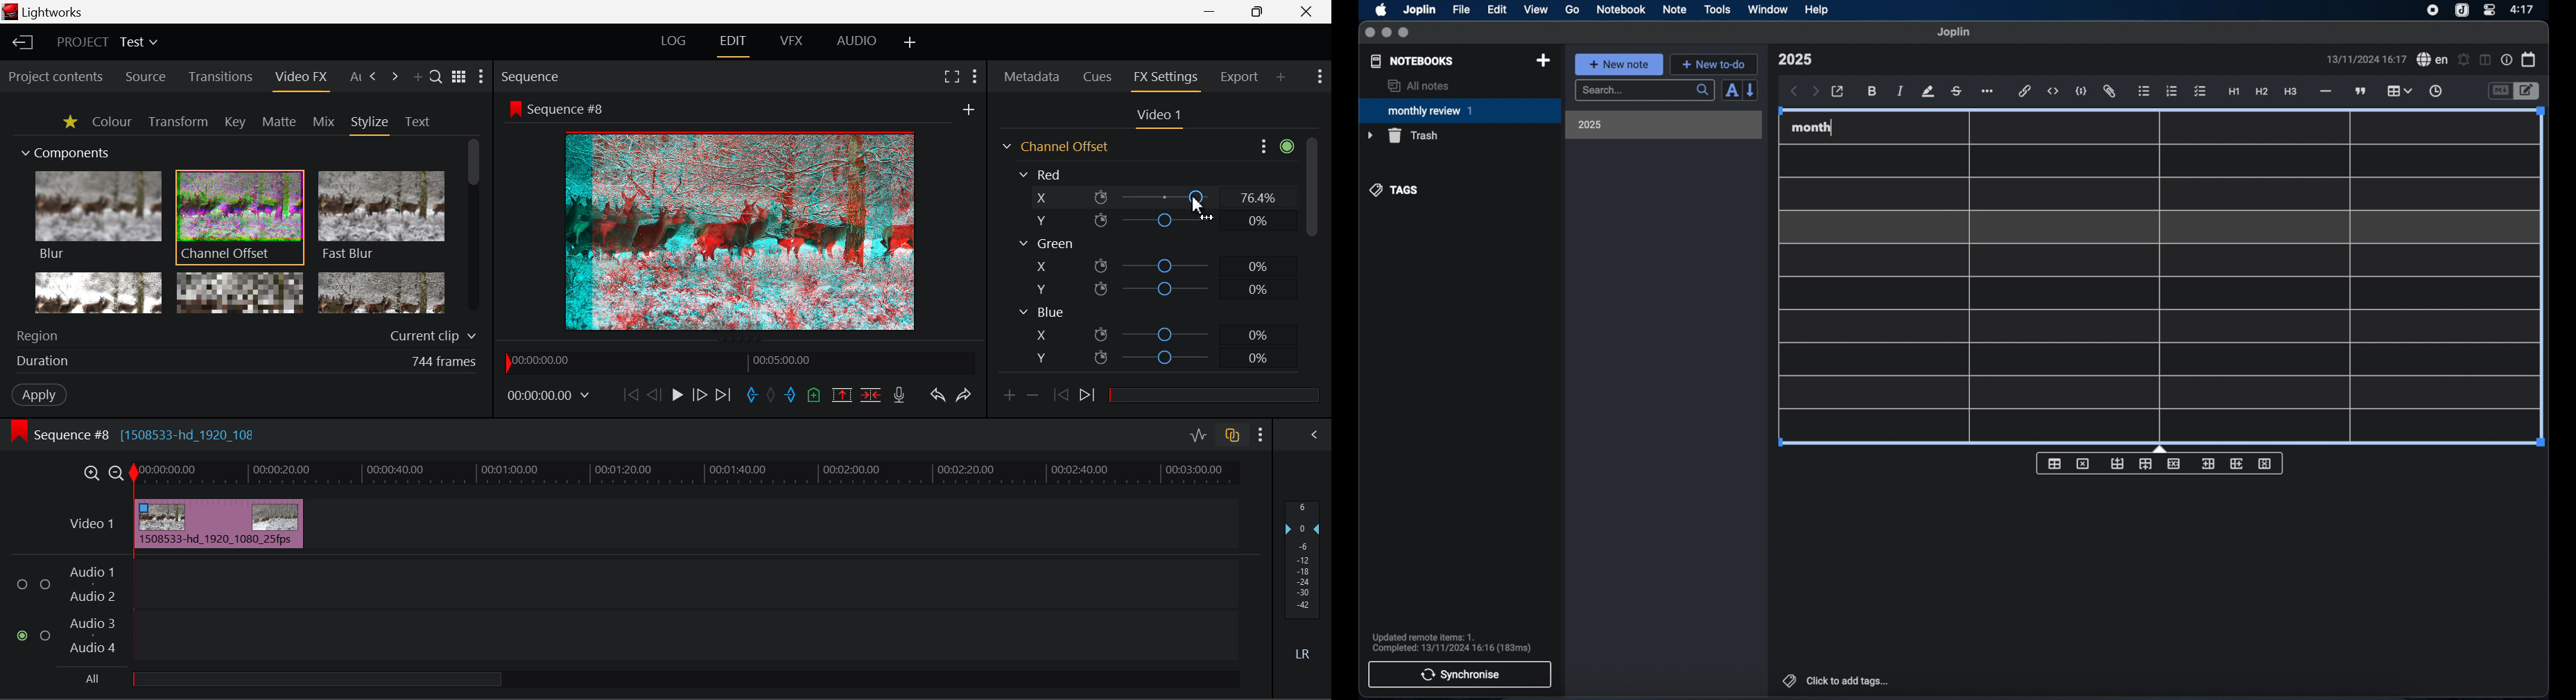 The height and width of the screenshot is (700, 2576). Describe the element at coordinates (1954, 32) in the screenshot. I see `joplin` at that location.